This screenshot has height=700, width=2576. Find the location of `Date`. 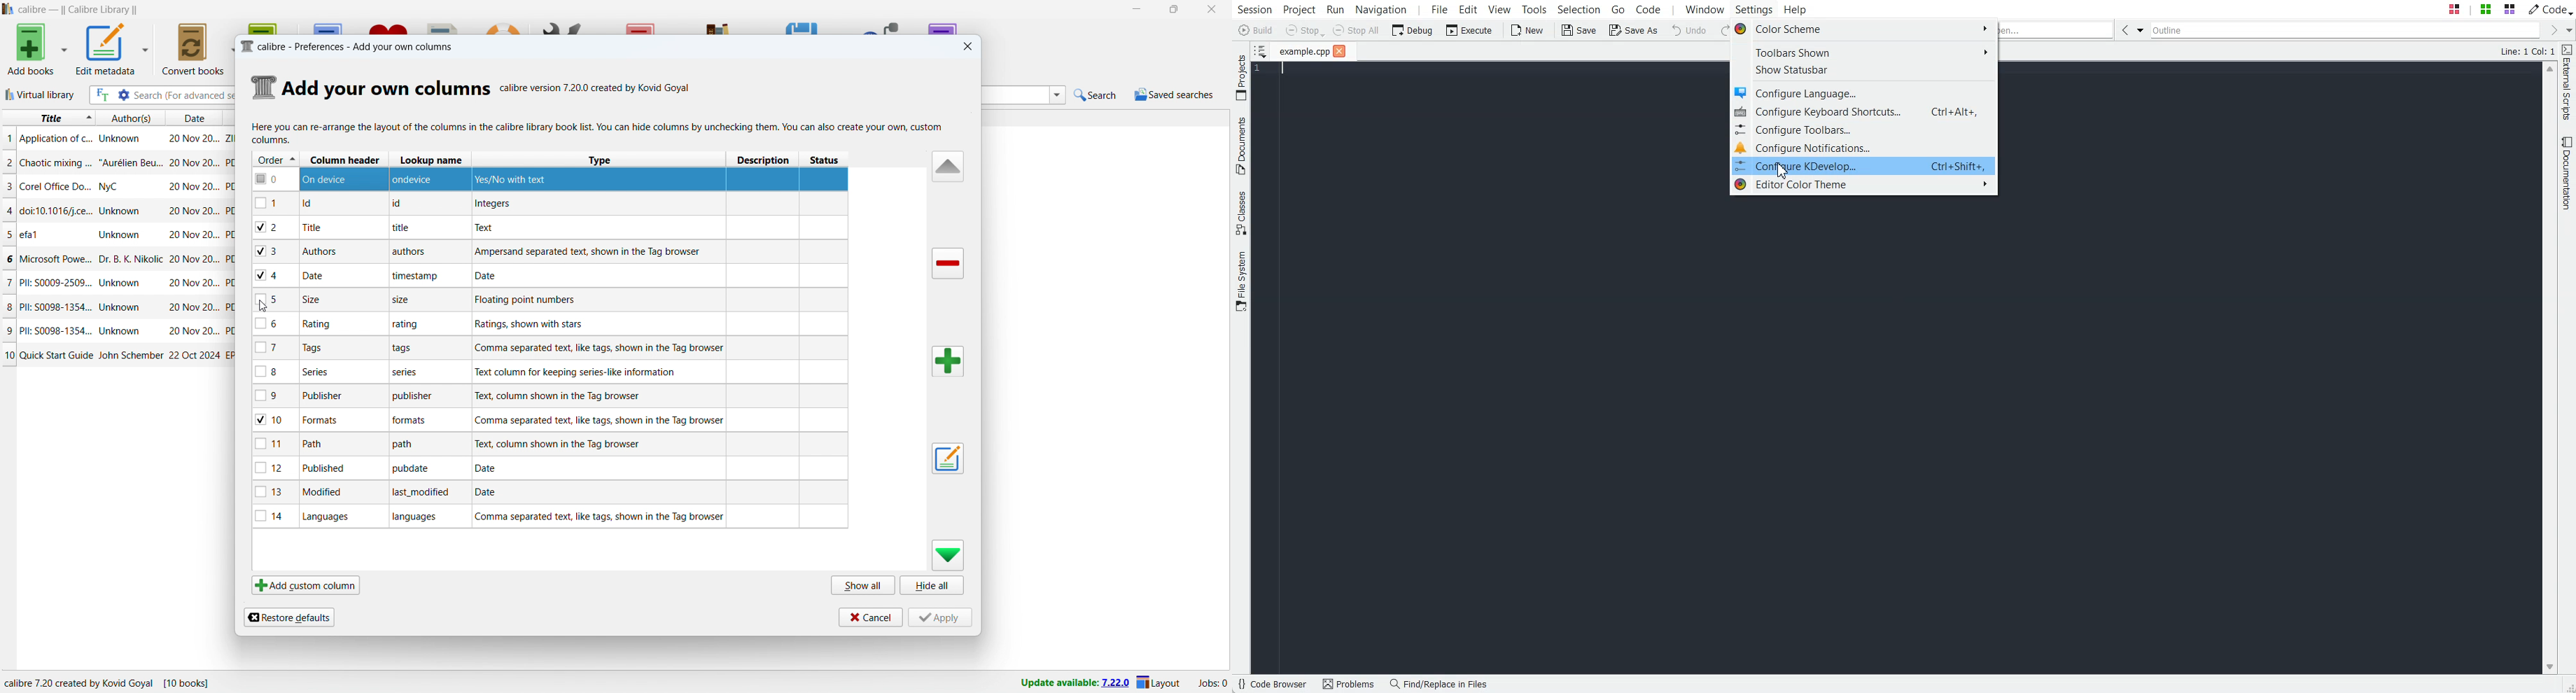

Date is located at coordinates (490, 493).